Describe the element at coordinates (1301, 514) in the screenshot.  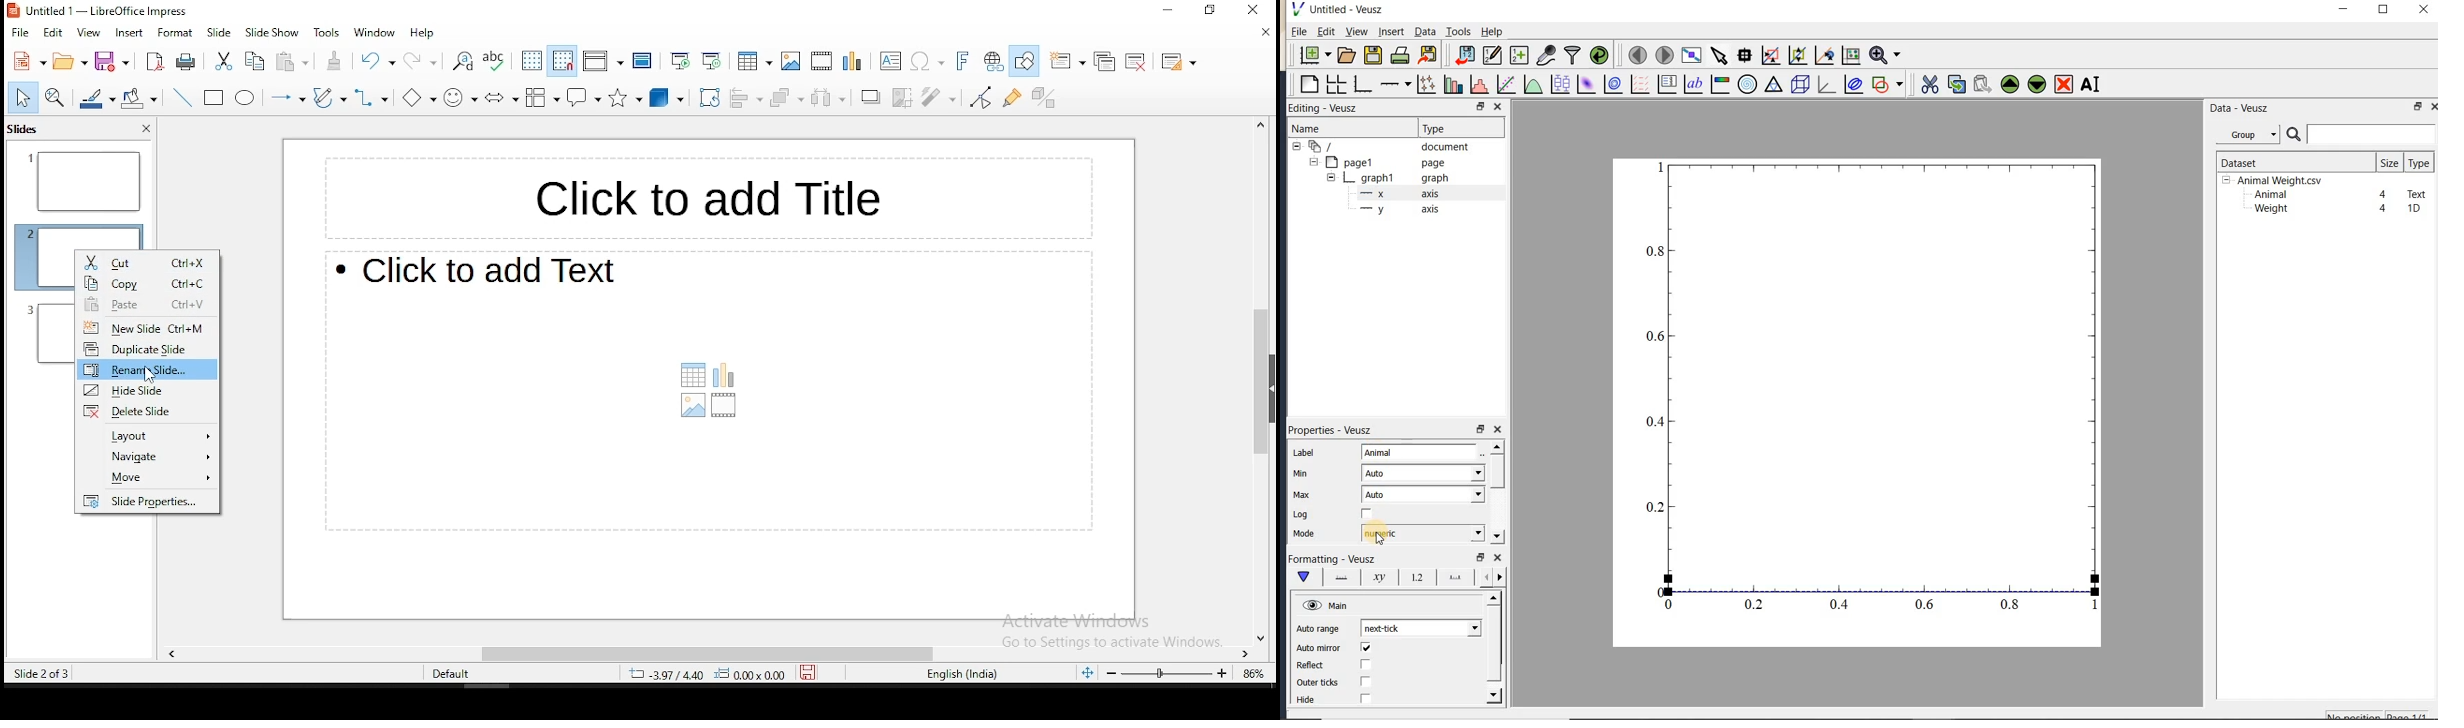
I see `Log` at that location.